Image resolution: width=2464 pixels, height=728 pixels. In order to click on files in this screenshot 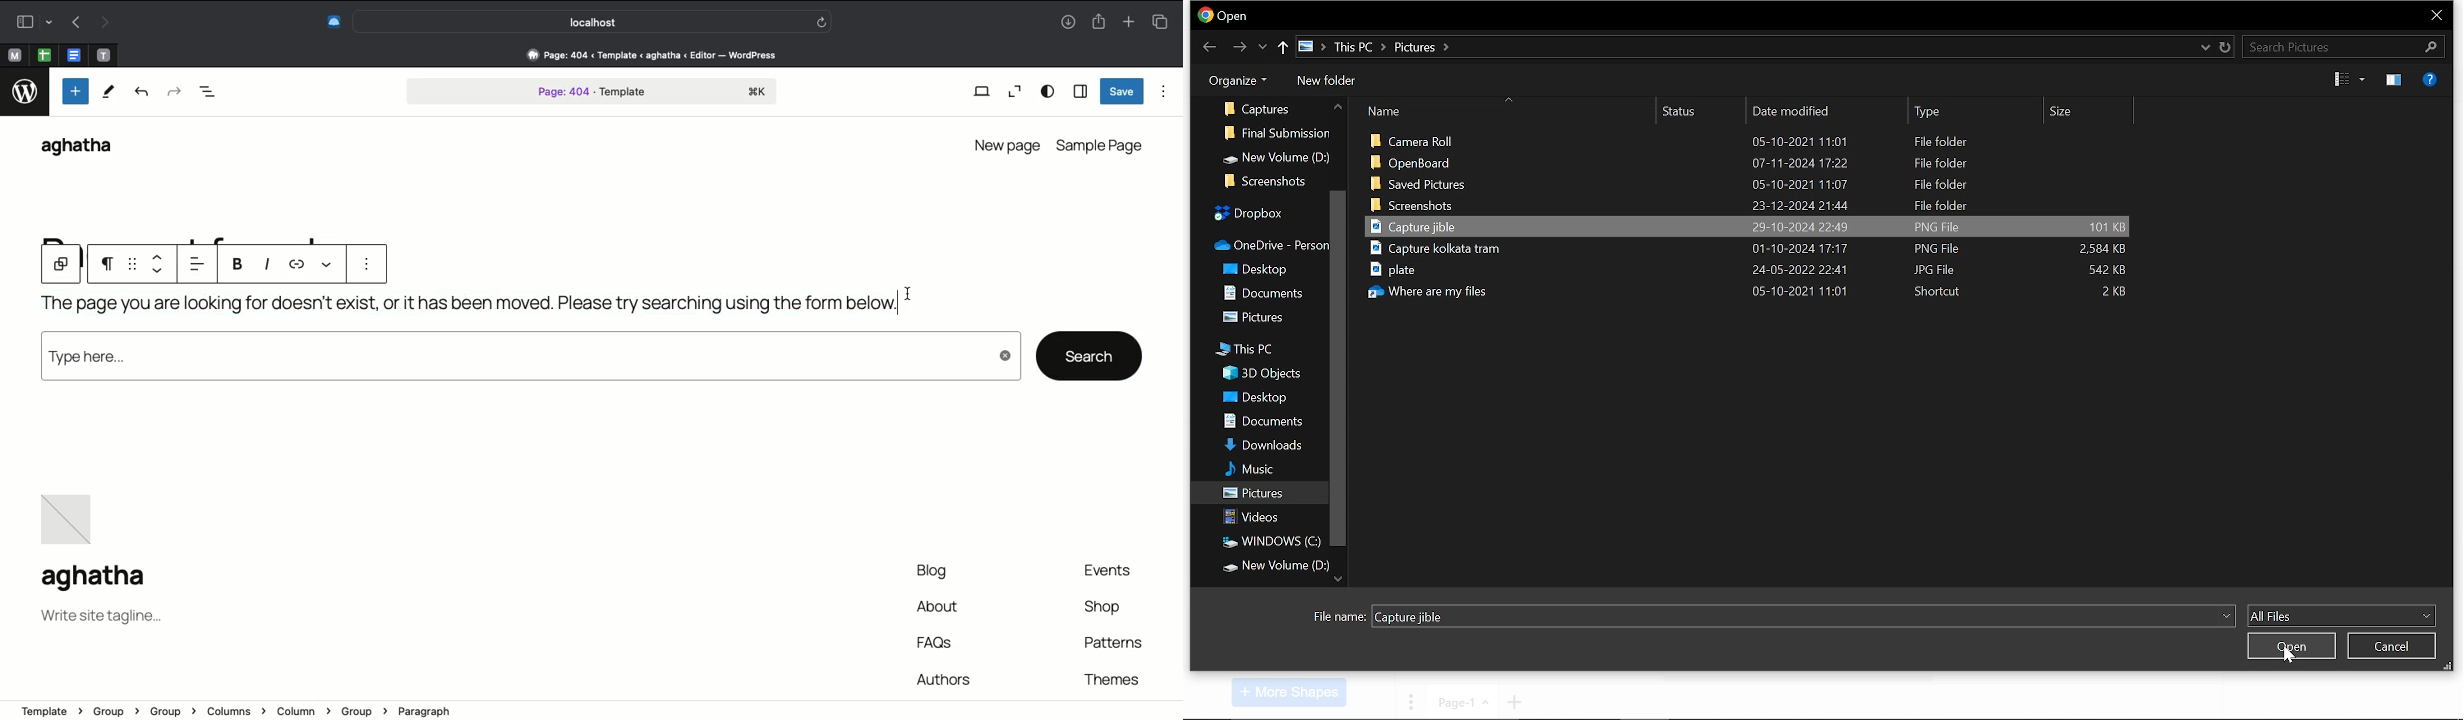, I will do `click(1759, 183)`.